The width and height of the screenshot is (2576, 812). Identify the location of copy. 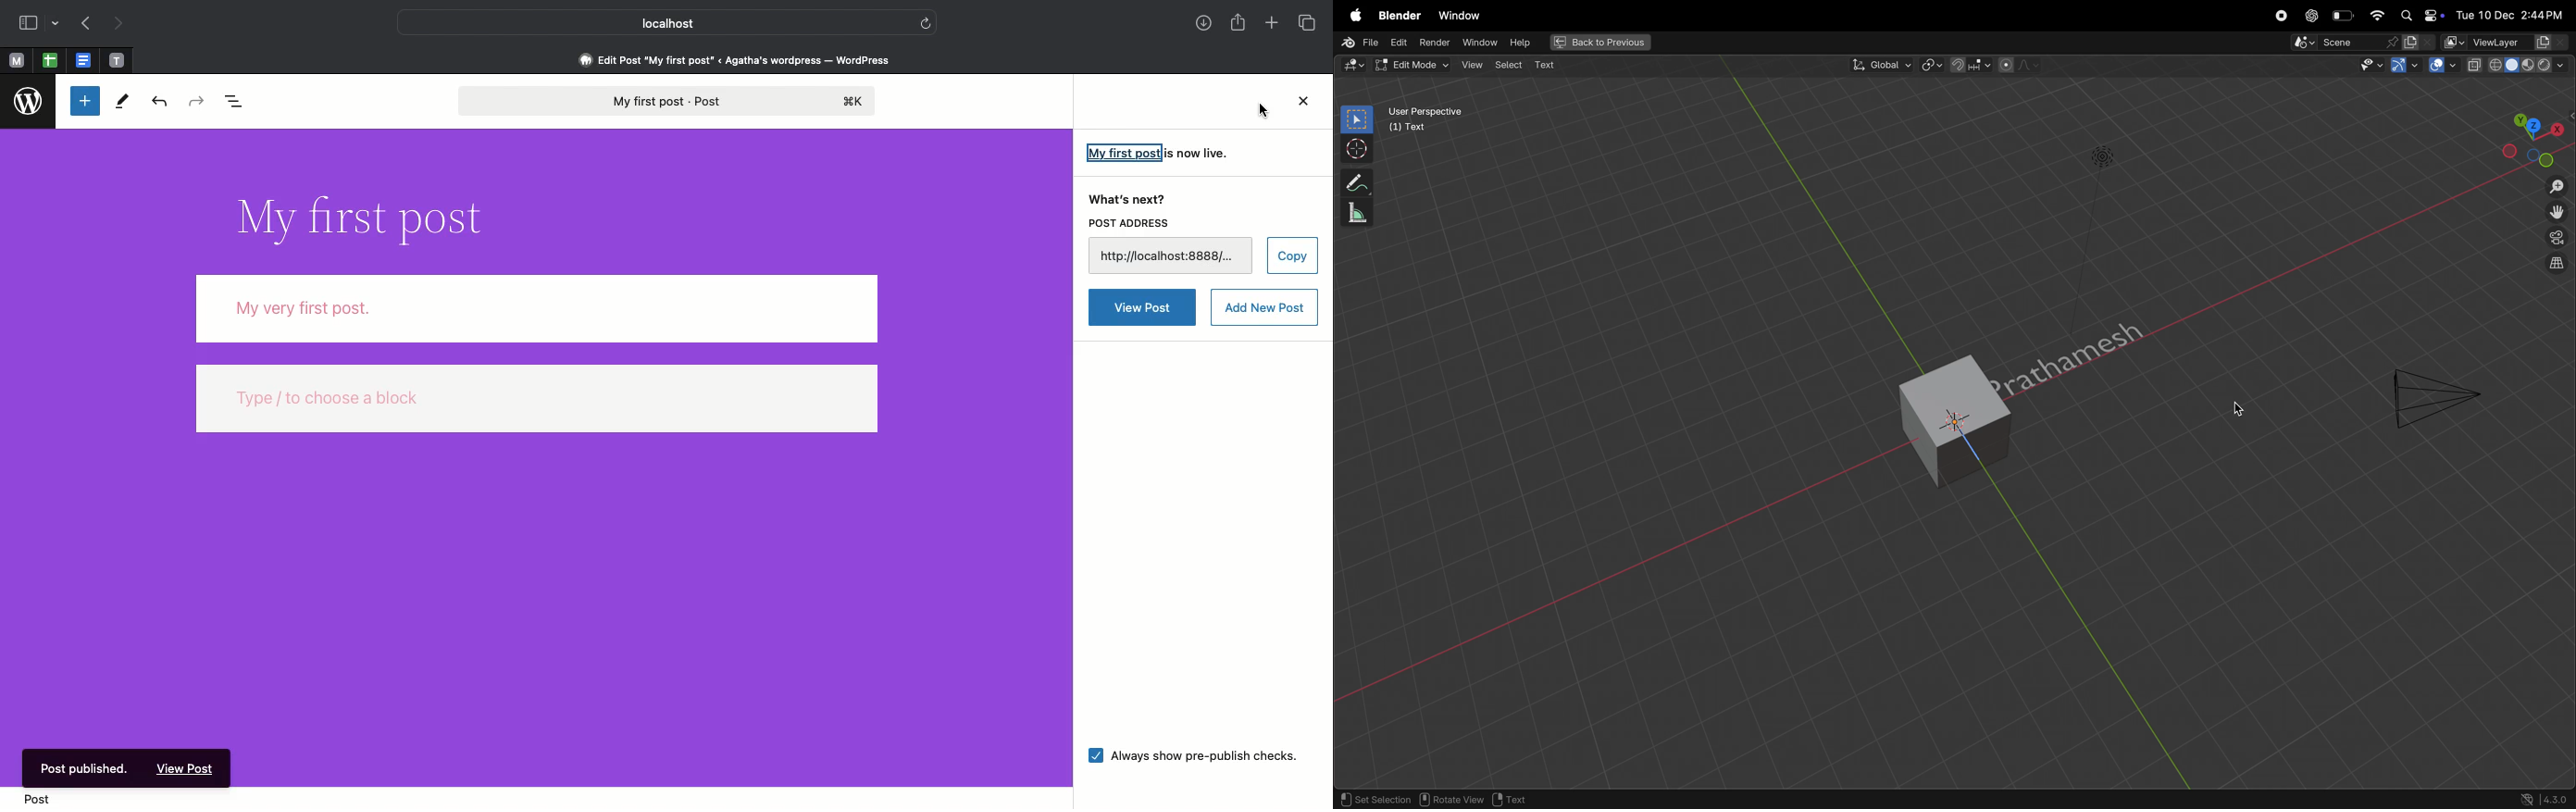
(1292, 255).